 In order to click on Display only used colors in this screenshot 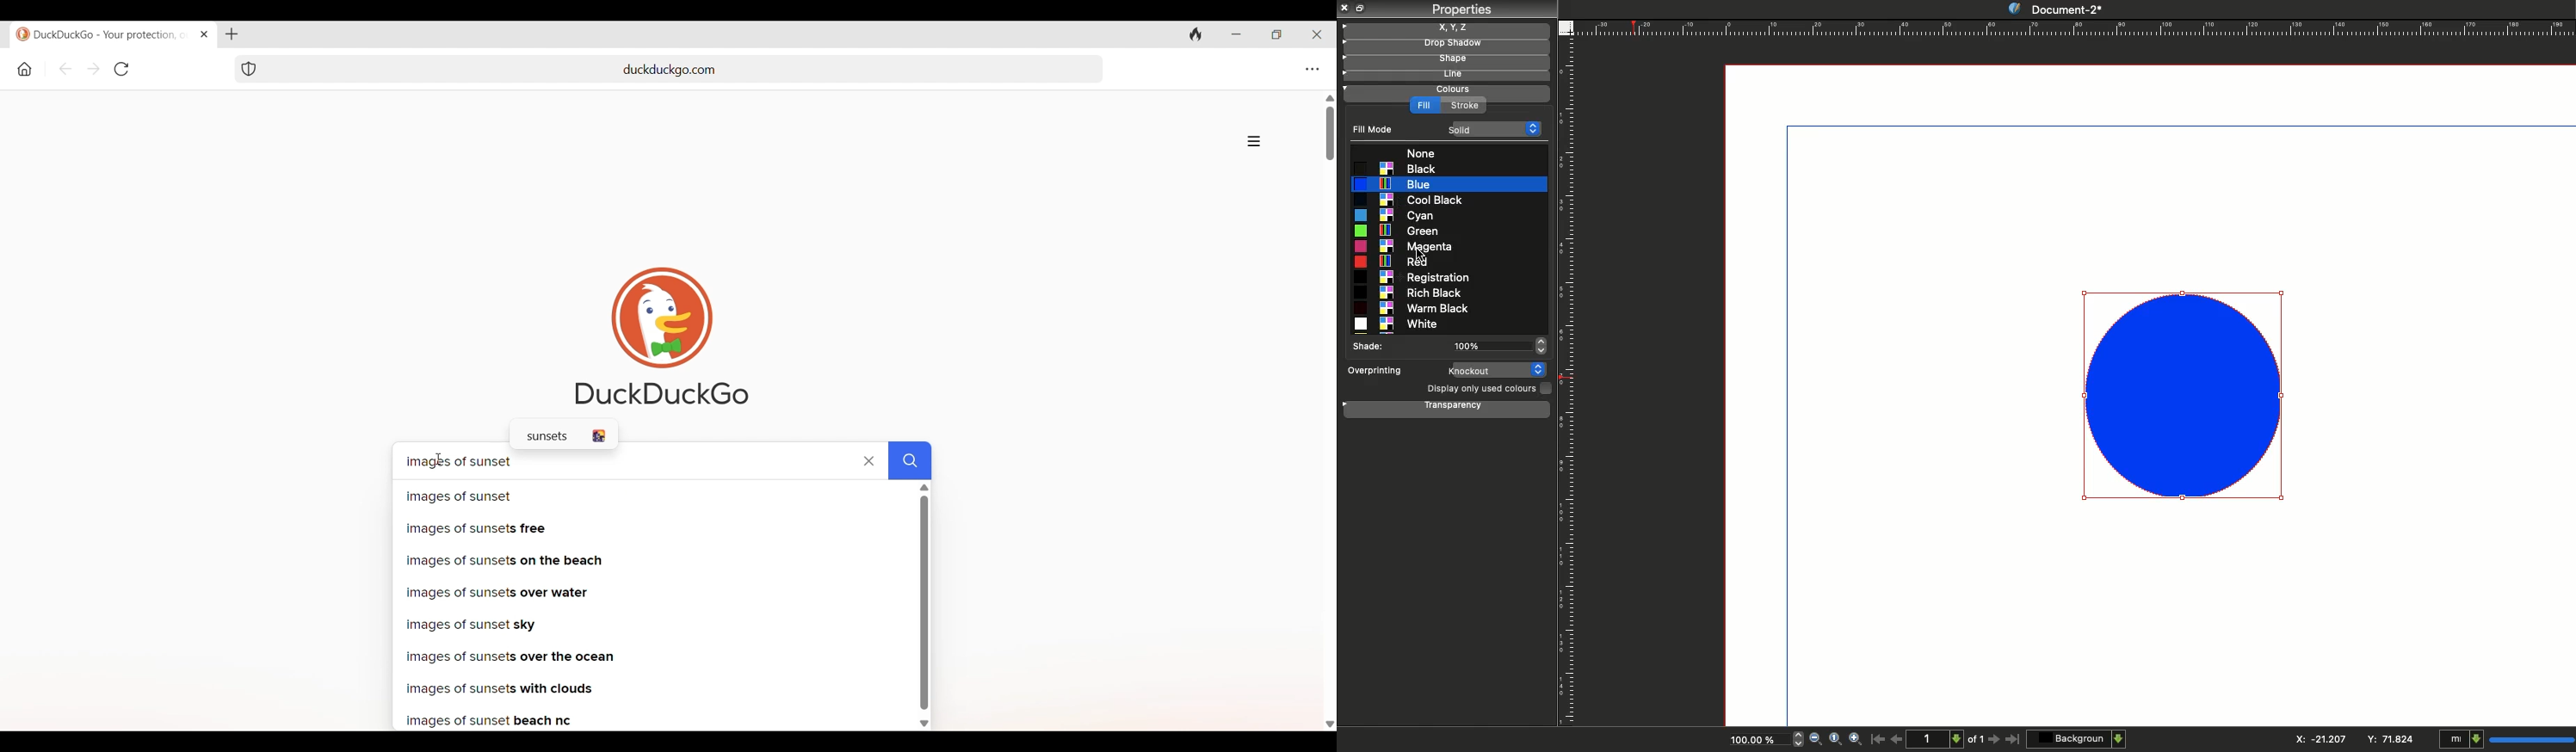, I will do `click(1489, 391)`.